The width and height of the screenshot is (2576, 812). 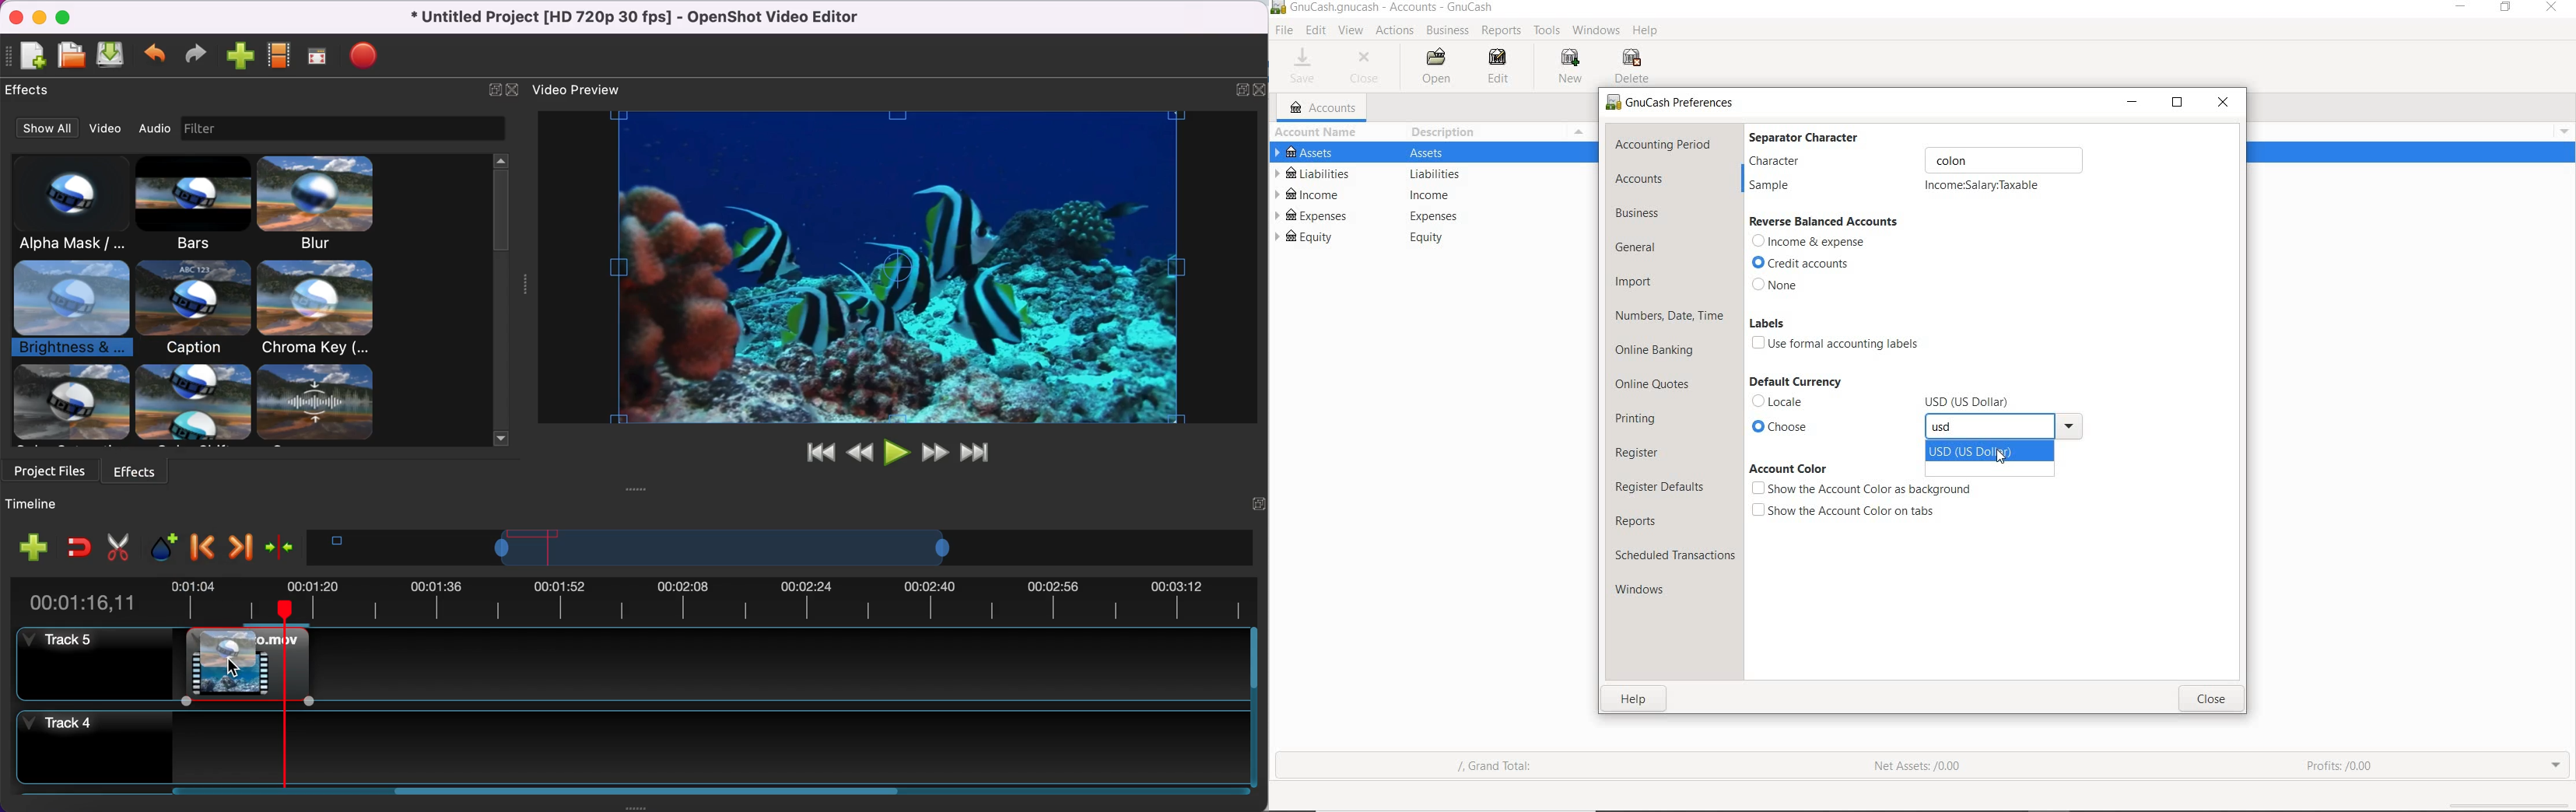 I want to click on add track, so click(x=30, y=551).